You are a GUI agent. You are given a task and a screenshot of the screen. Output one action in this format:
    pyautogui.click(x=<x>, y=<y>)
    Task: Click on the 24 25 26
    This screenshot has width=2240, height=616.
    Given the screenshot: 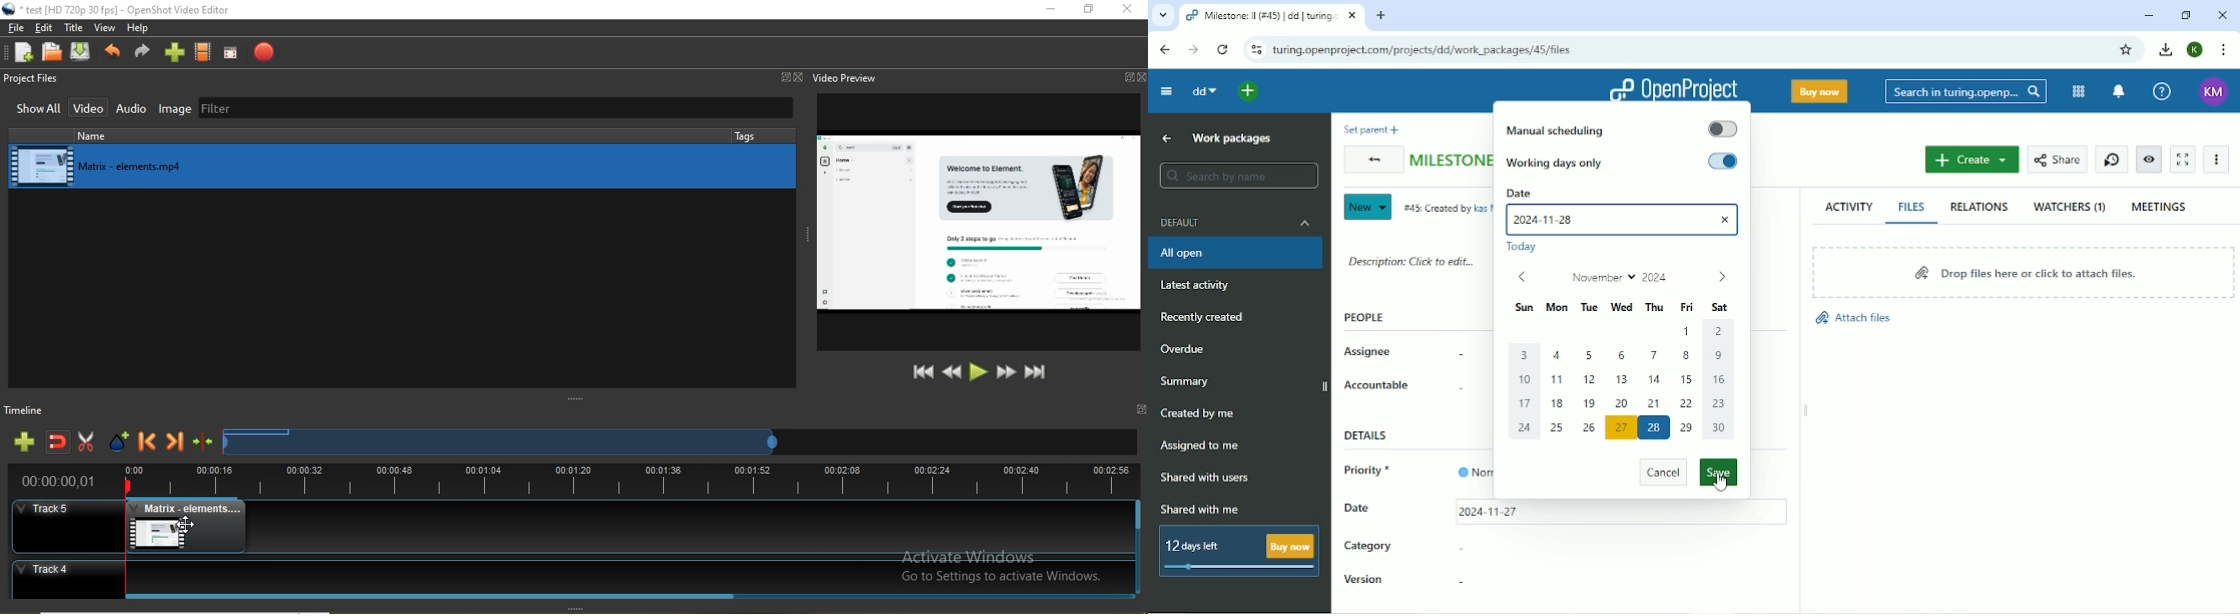 What is the action you would take?
    pyautogui.click(x=1560, y=428)
    